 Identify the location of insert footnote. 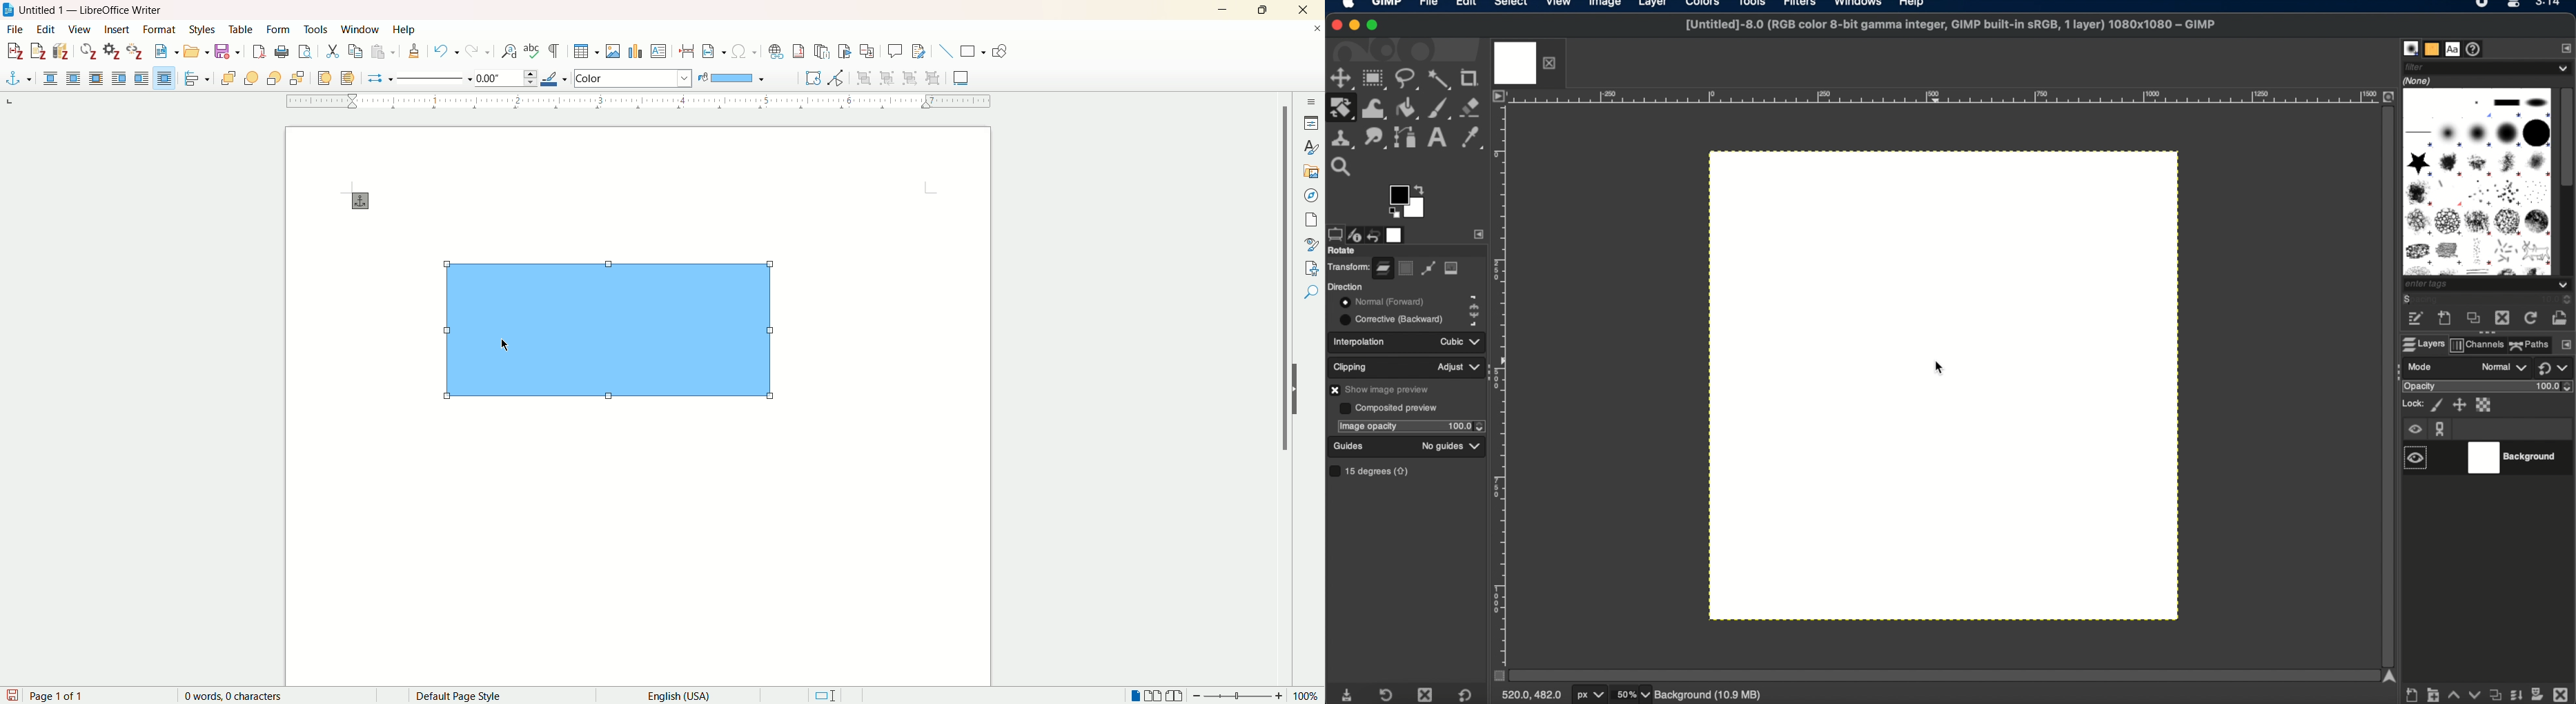
(800, 51).